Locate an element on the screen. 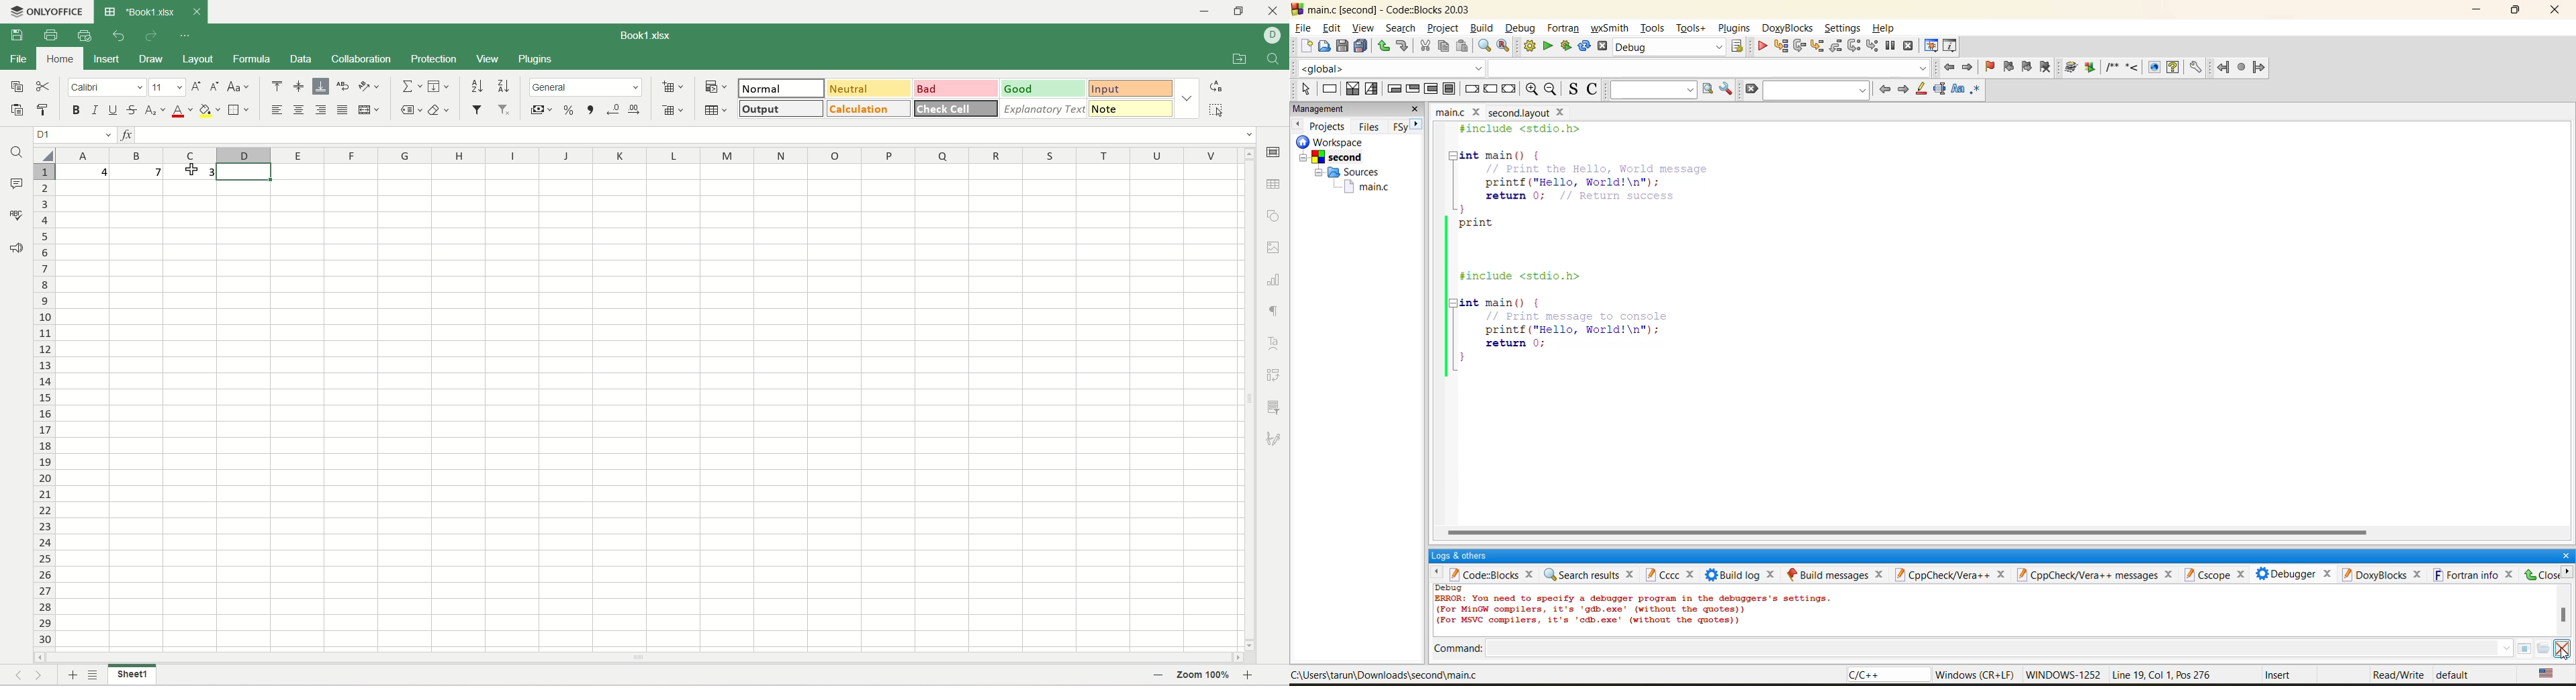  show options window is located at coordinates (1726, 88).